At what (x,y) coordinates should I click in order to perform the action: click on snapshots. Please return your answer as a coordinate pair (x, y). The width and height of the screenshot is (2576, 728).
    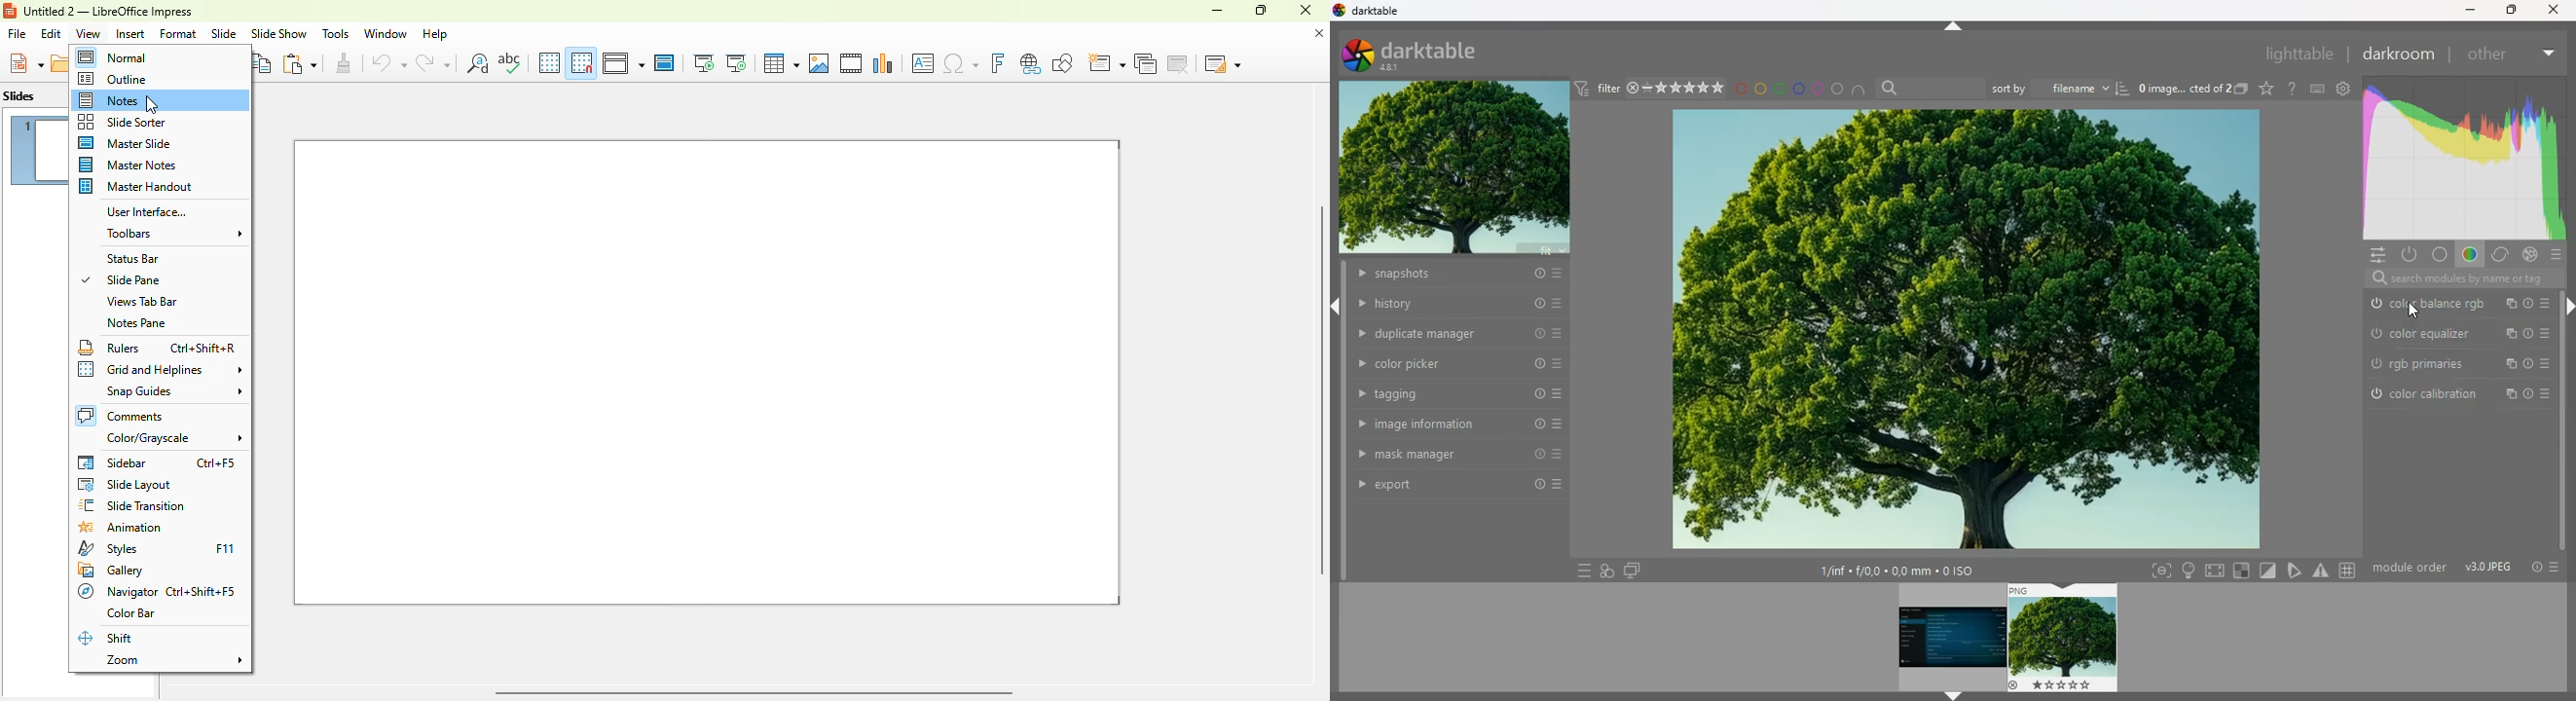
    Looking at the image, I should click on (1457, 276).